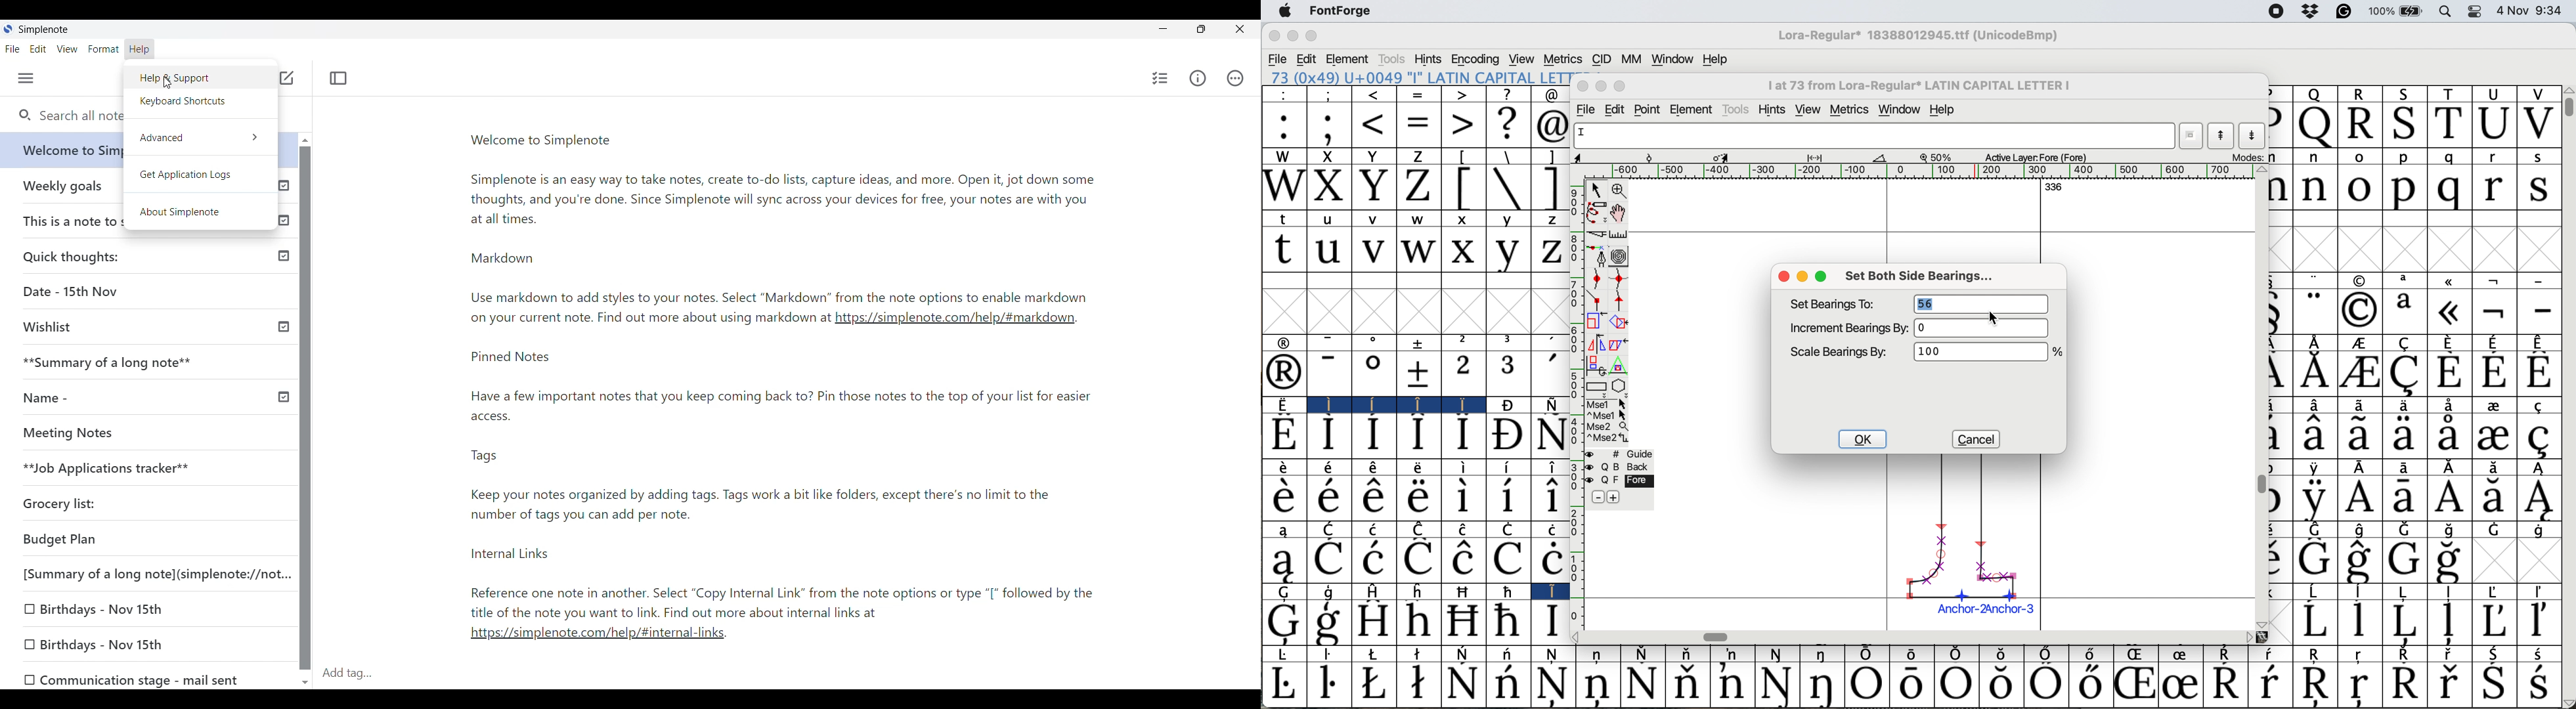  I want to click on Symbol, so click(1508, 685).